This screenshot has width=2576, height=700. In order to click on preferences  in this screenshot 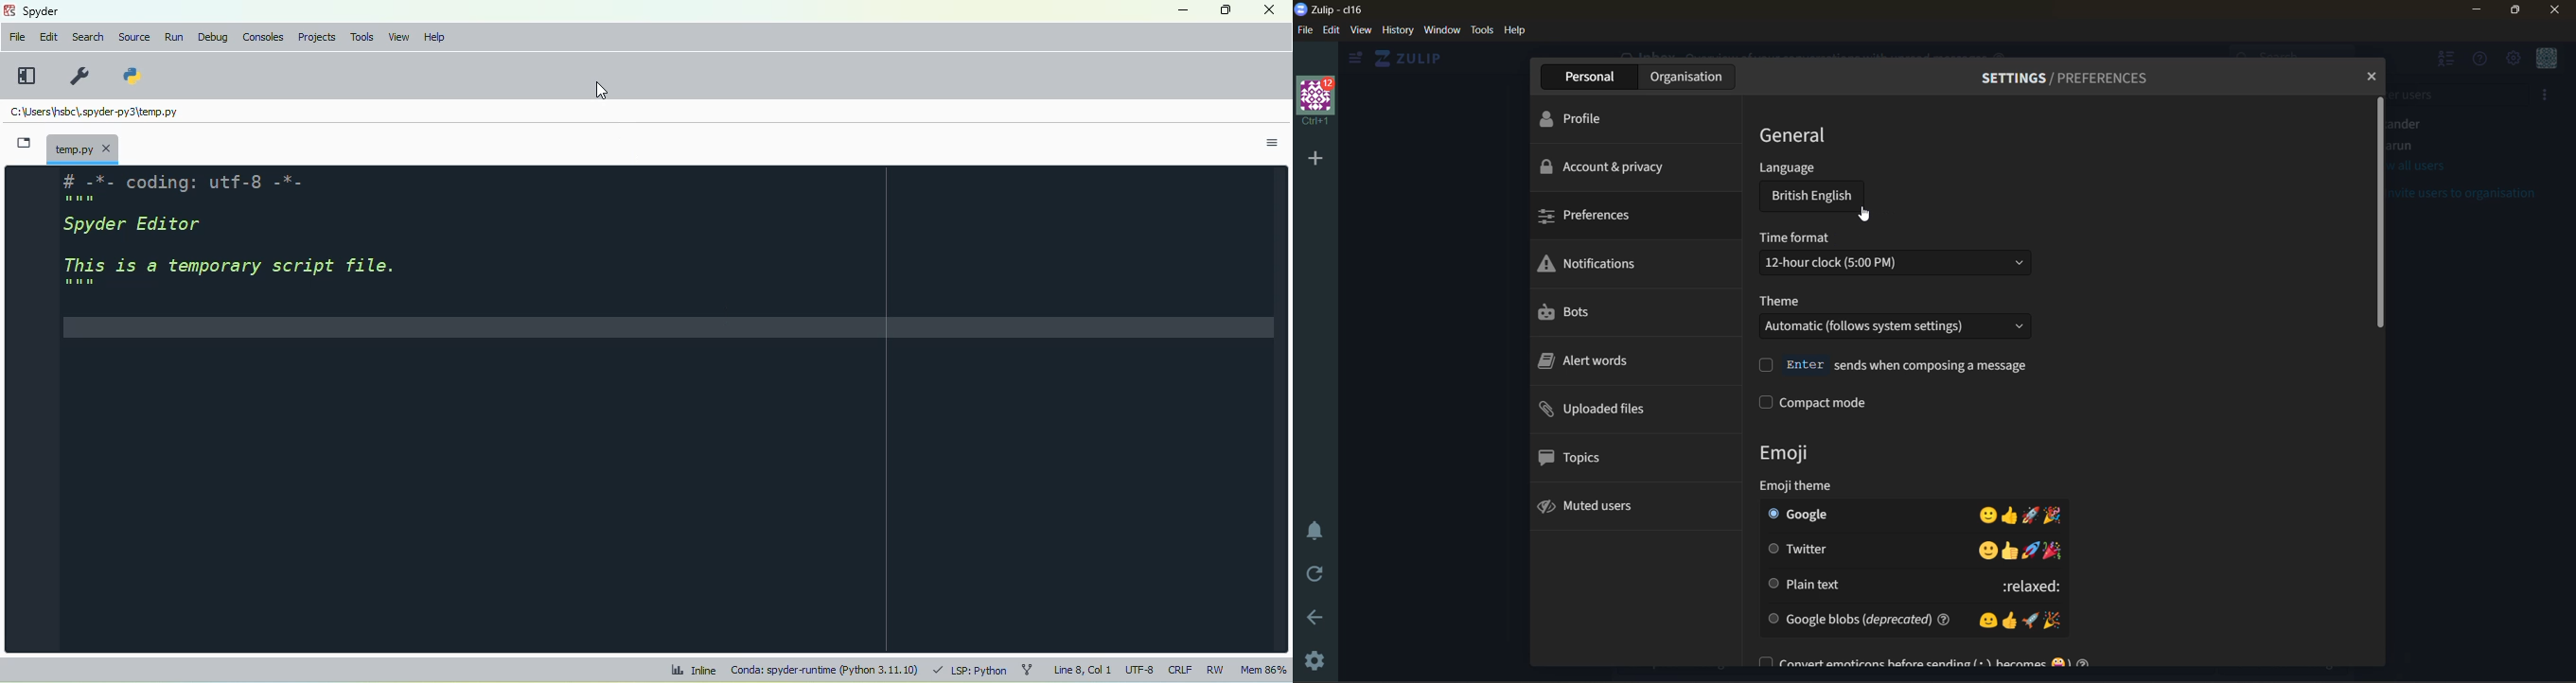, I will do `click(78, 75)`.